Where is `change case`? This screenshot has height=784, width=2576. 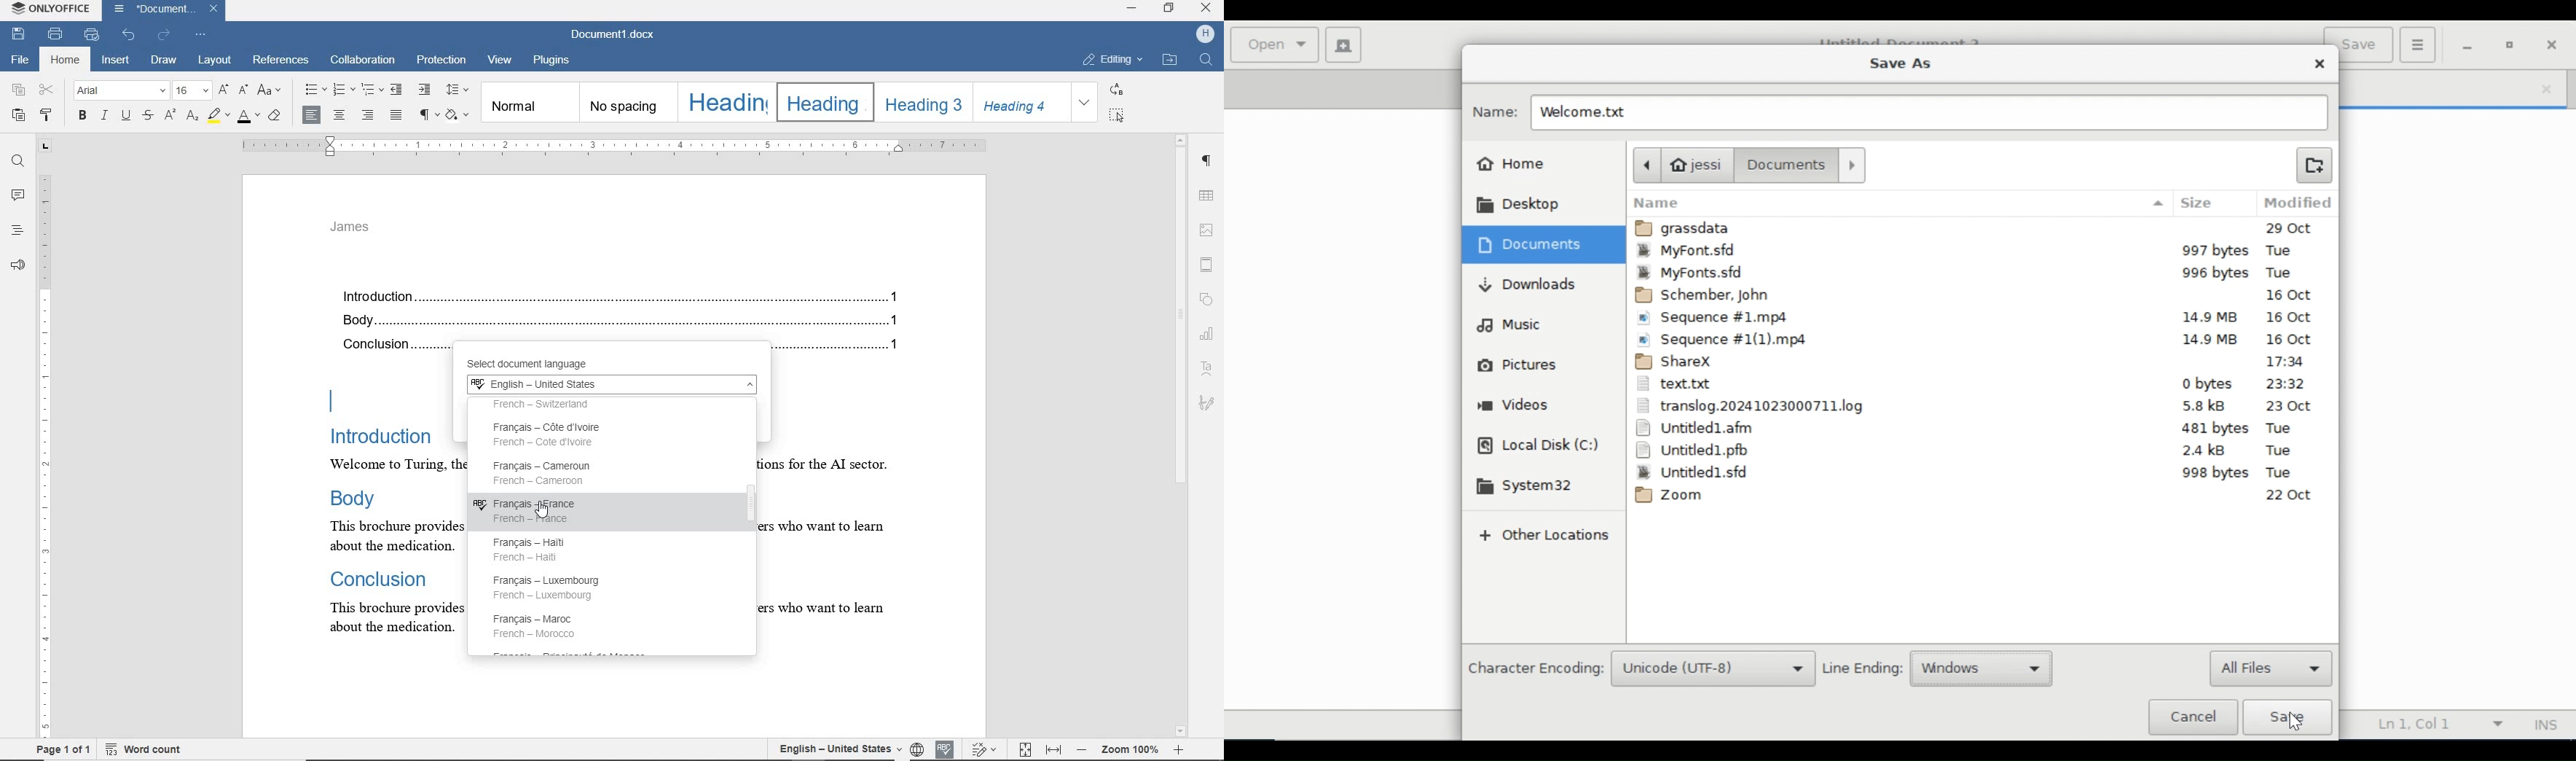
change case is located at coordinates (272, 91).